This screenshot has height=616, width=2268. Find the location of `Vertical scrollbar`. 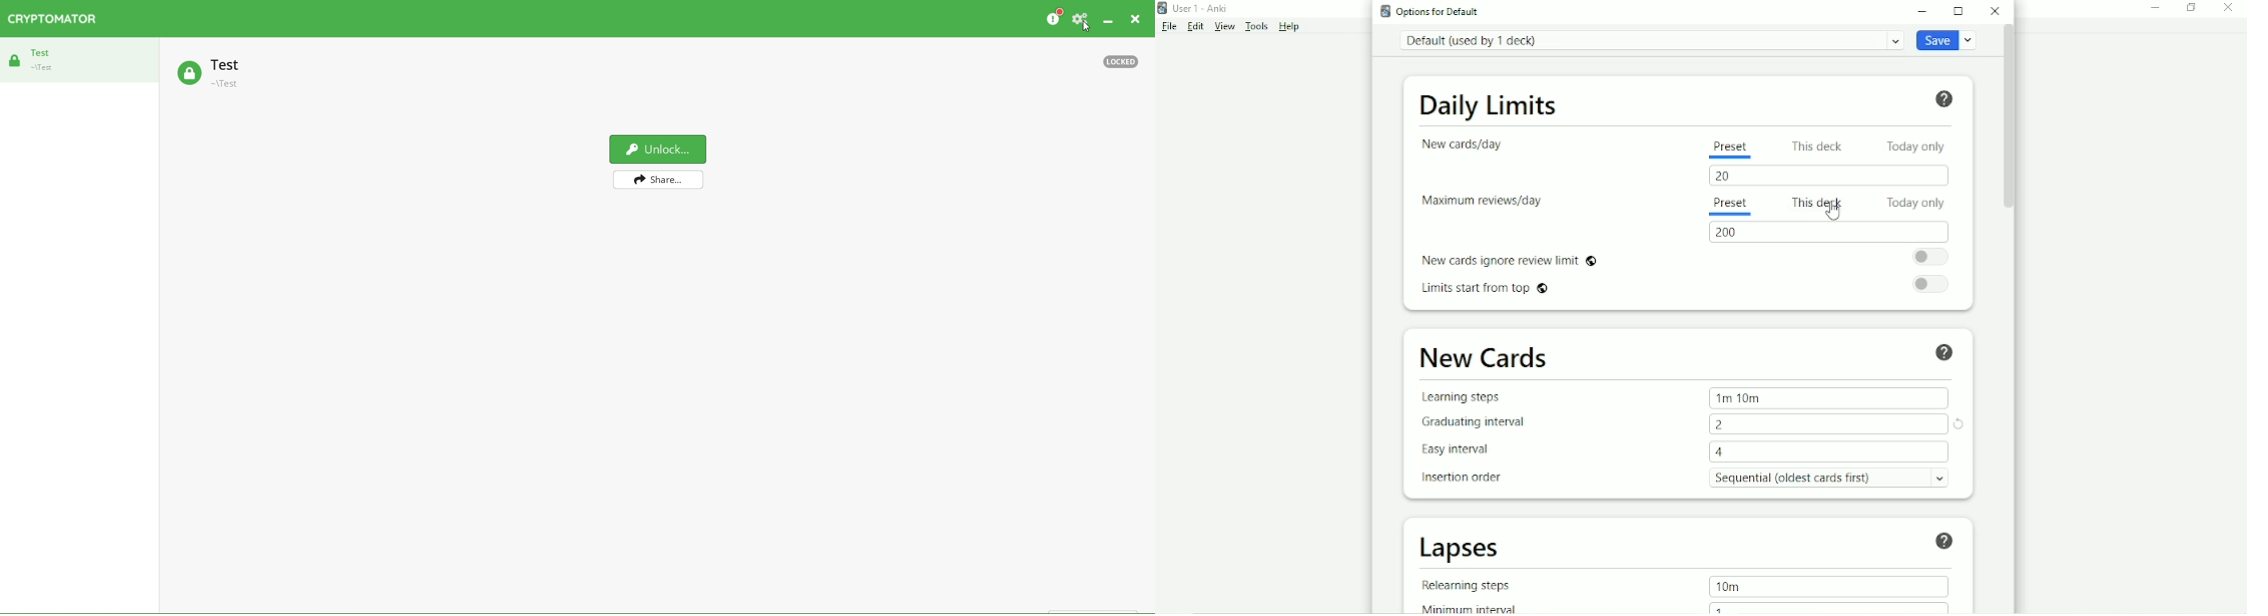

Vertical scrollbar is located at coordinates (2007, 118).